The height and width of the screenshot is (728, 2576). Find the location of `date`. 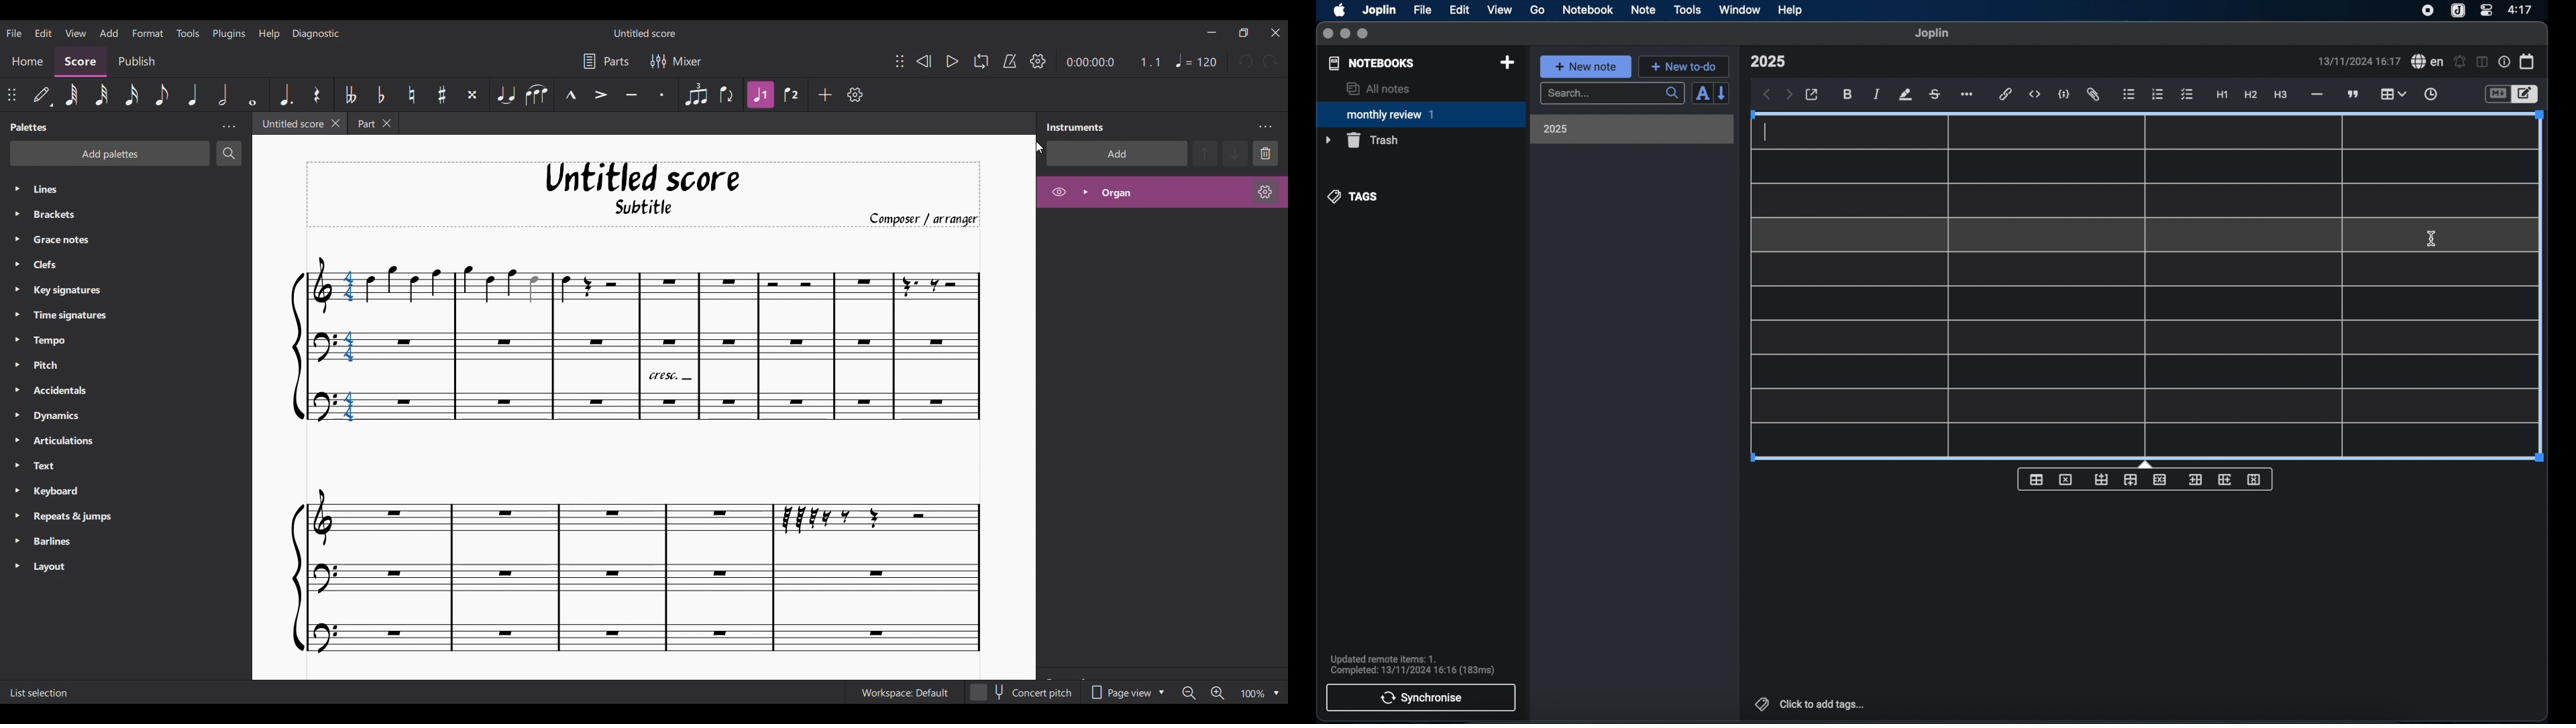

date is located at coordinates (2359, 61).